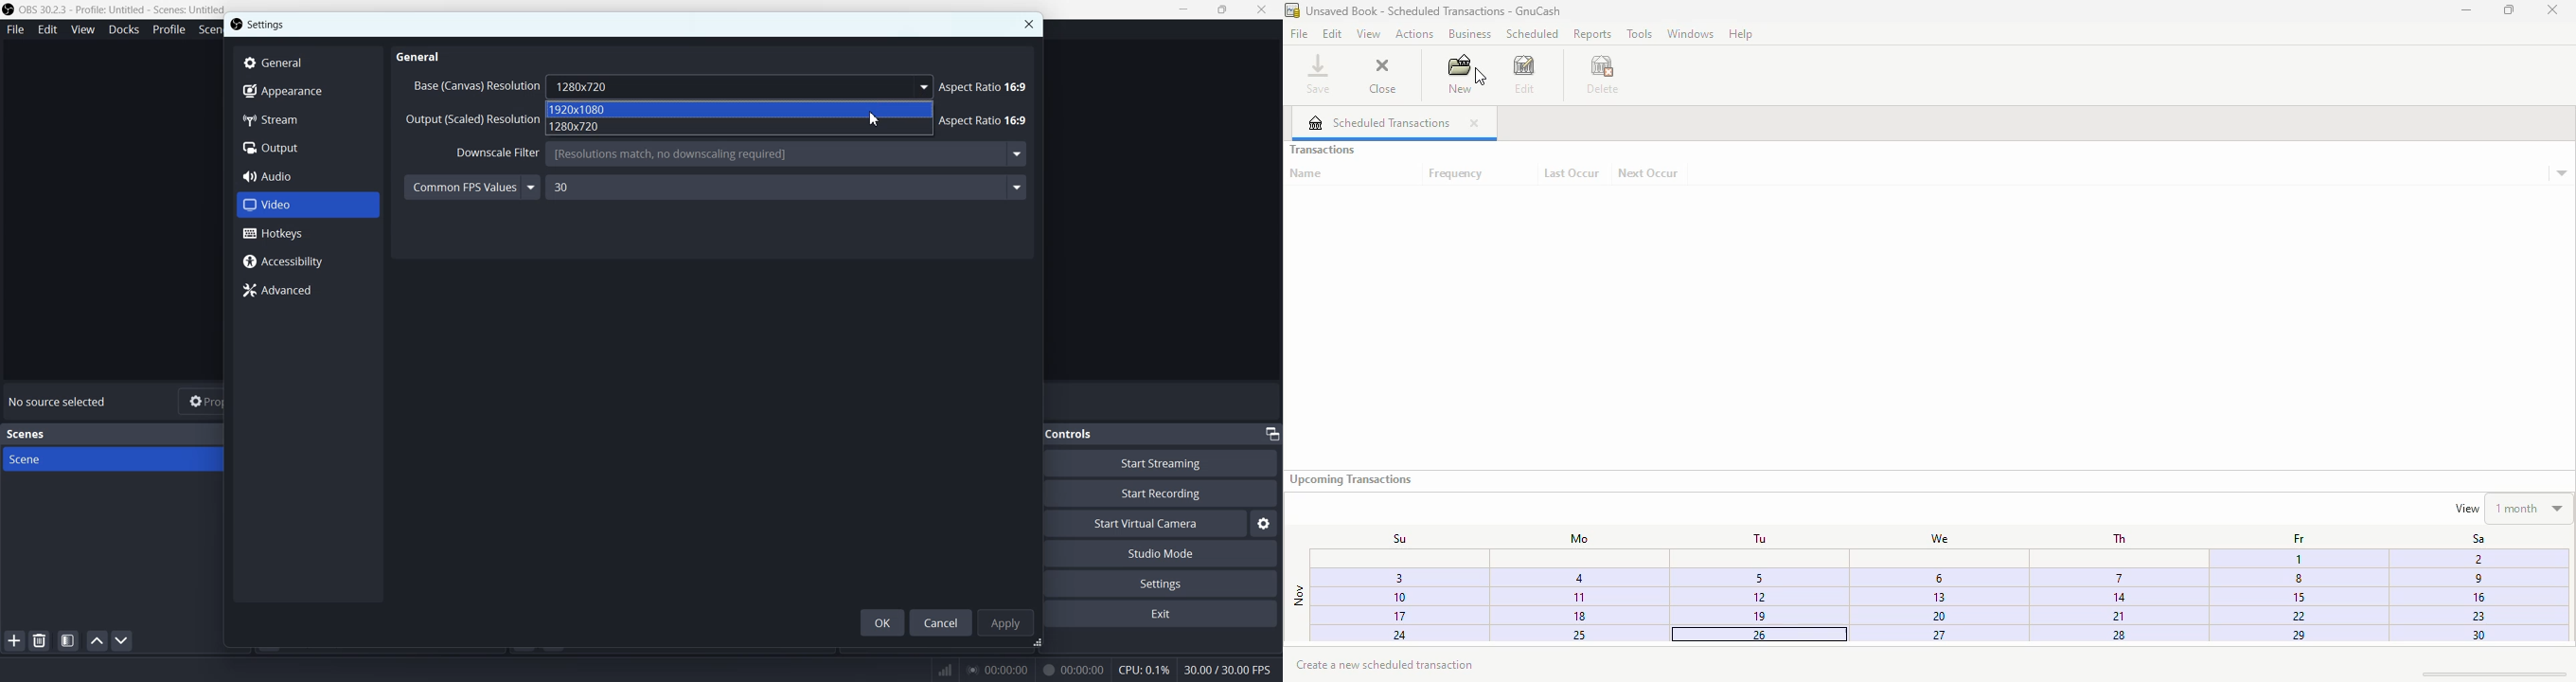  What do you see at coordinates (127, 459) in the screenshot?
I see `Scene` at bounding box center [127, 459].